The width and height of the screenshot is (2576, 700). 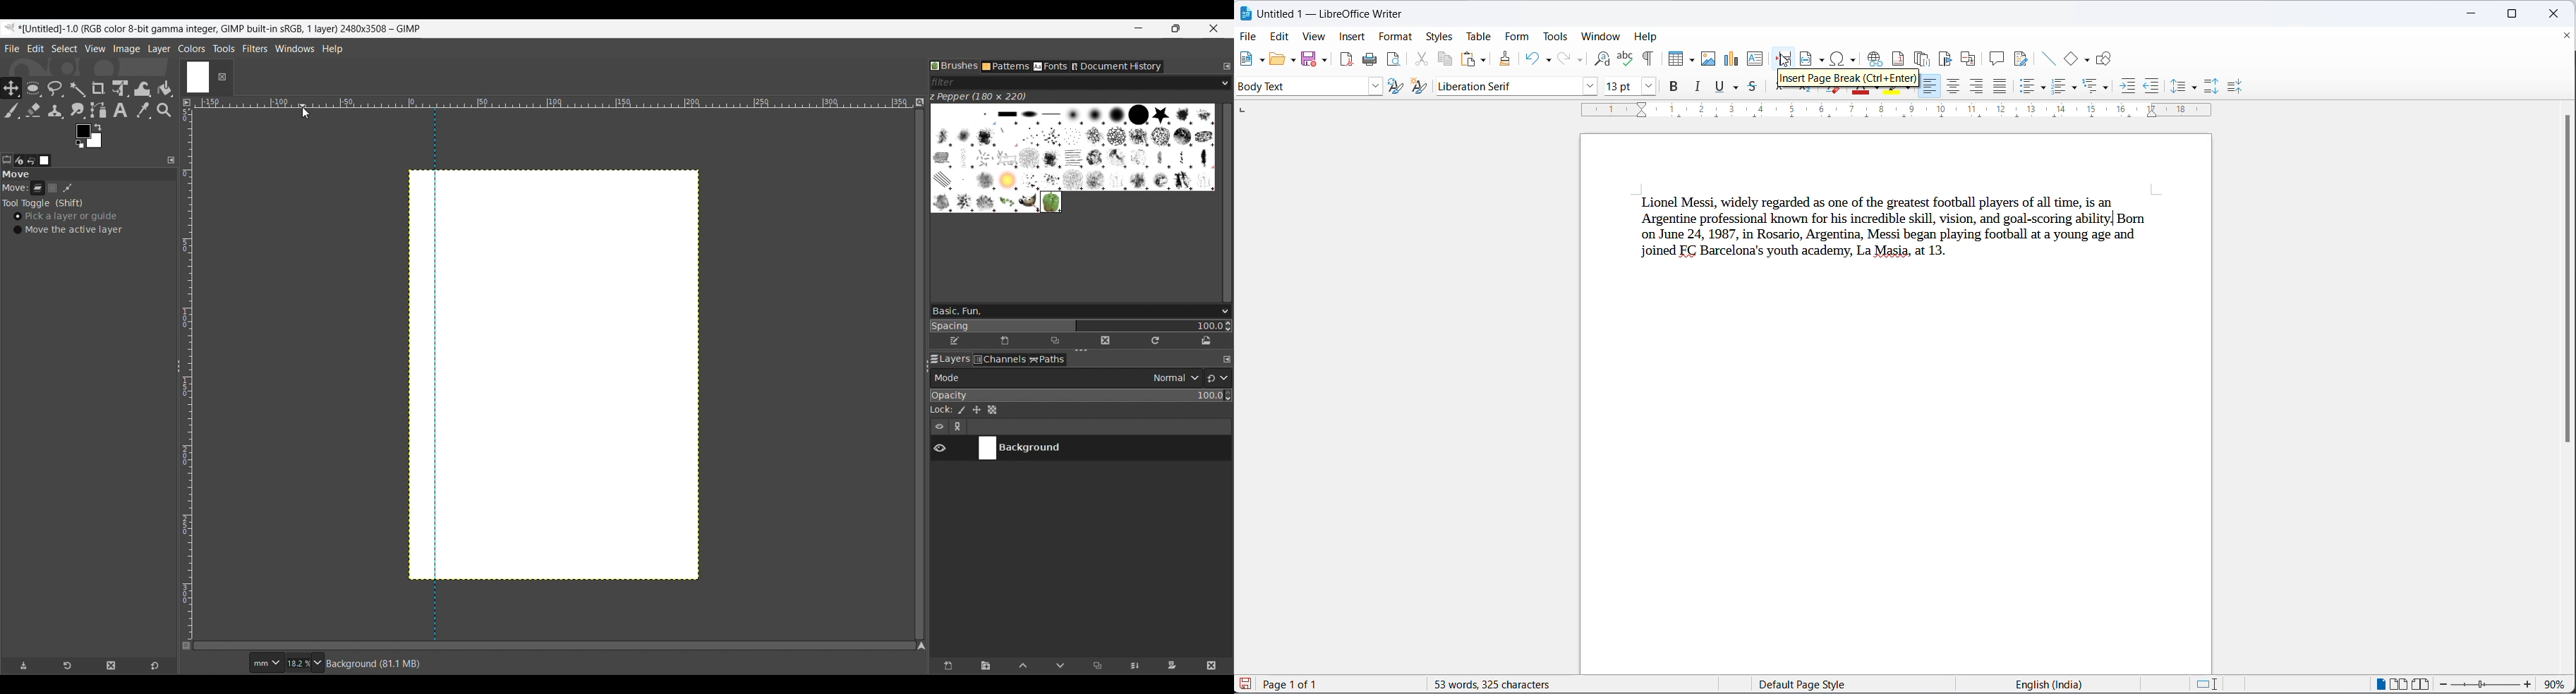 What do you see at coordinates (948, 666) in the screenshot?
I see `Create a new layer` at bounding box center [948, 666].